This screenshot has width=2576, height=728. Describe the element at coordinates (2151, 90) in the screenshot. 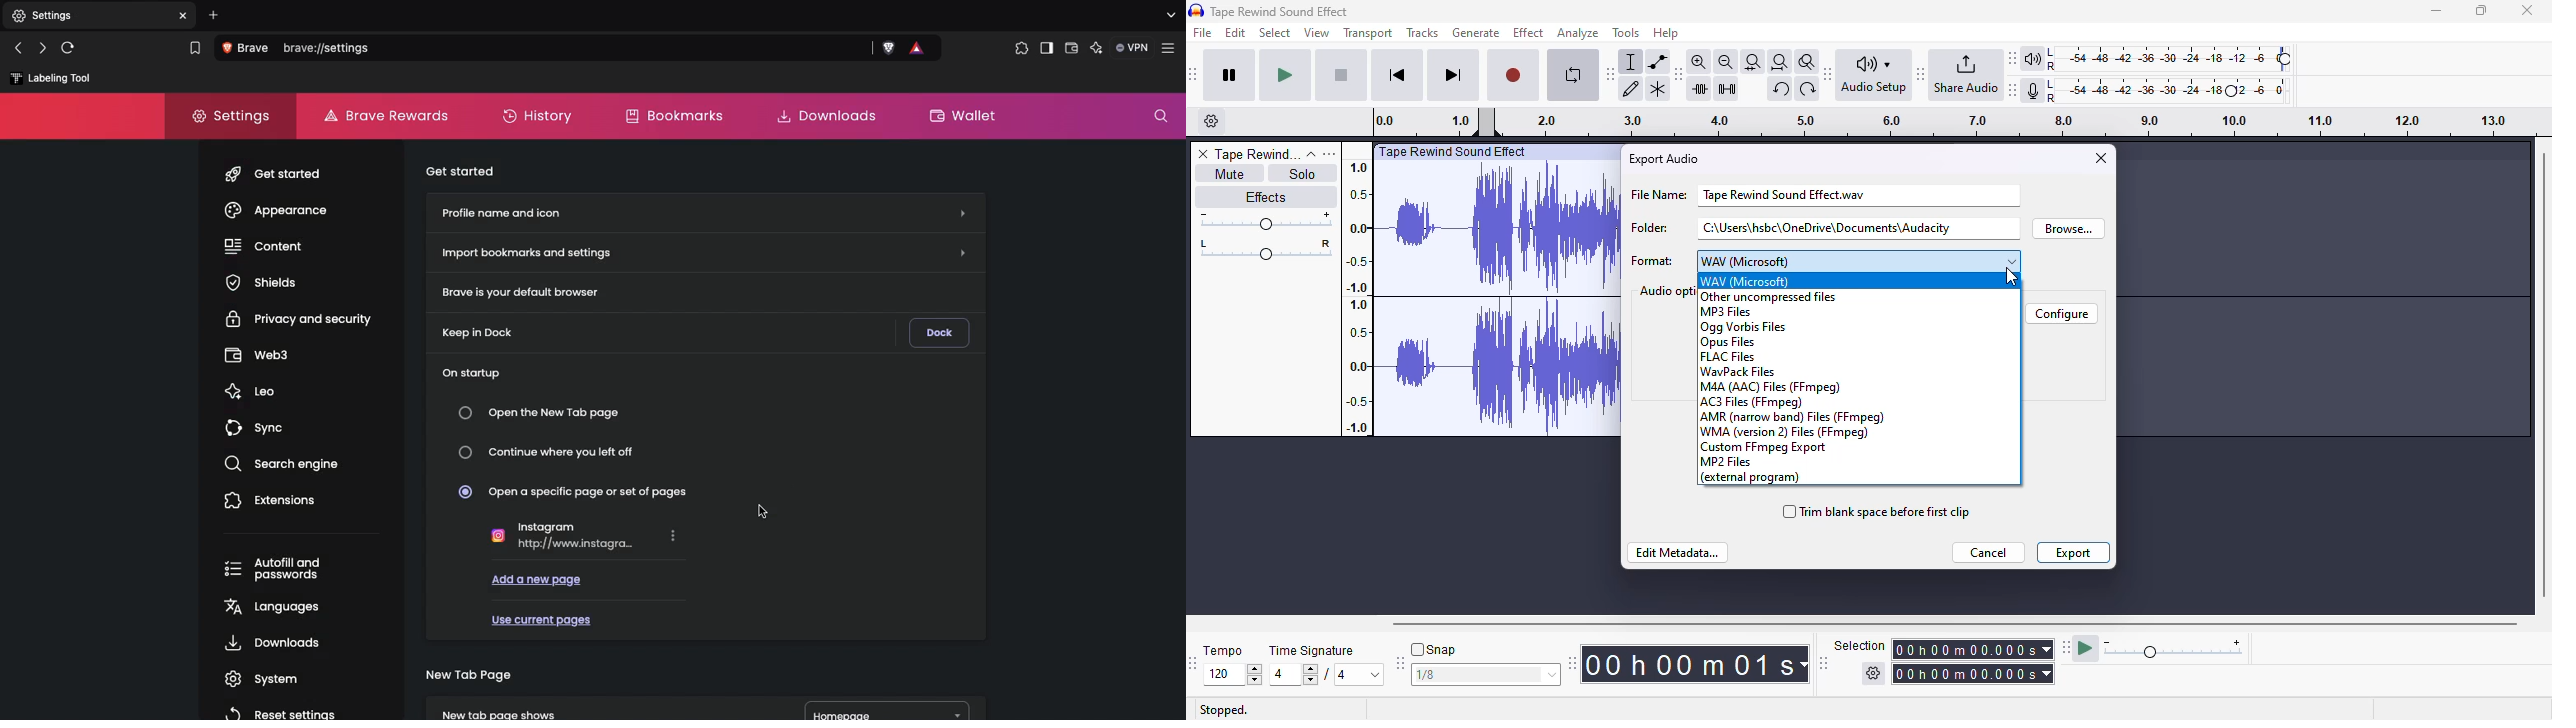

I see `audacity recording meter toolbar` at that location.